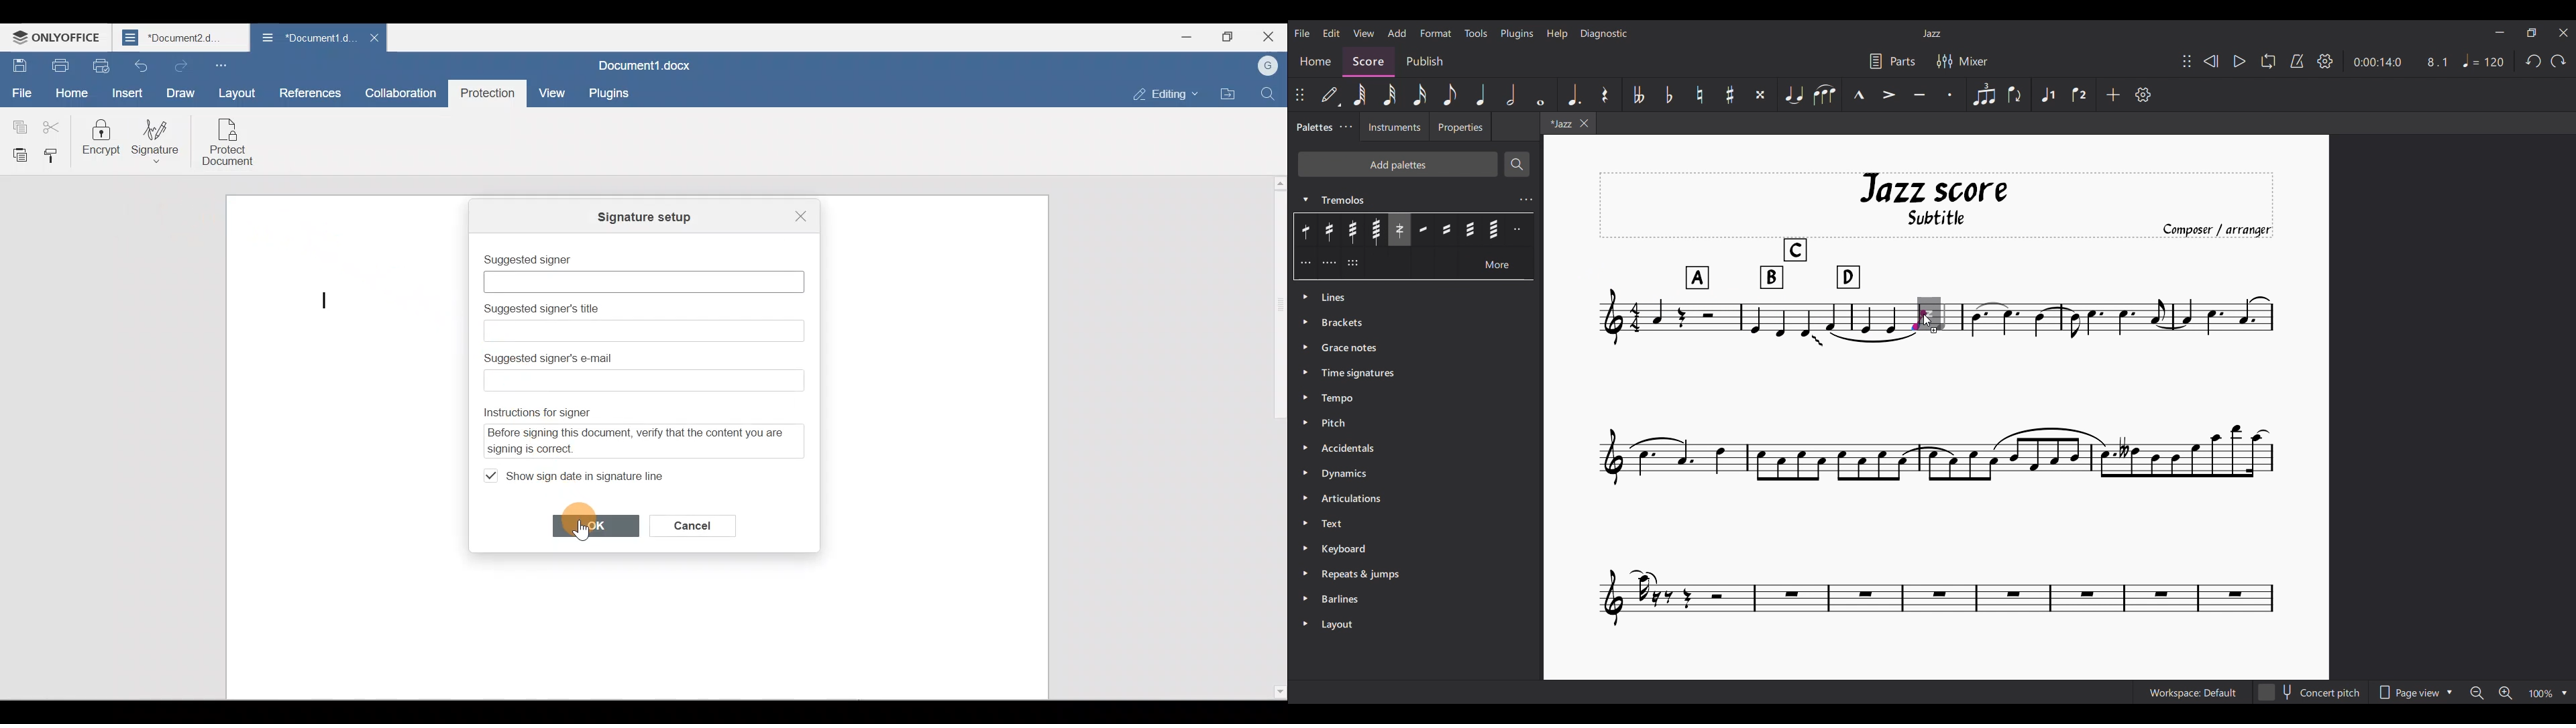 The image size is (2576, 728). Describe the element at coordinates (1573, 95) in the screenshot. I see `Augmentation dot` at that location.